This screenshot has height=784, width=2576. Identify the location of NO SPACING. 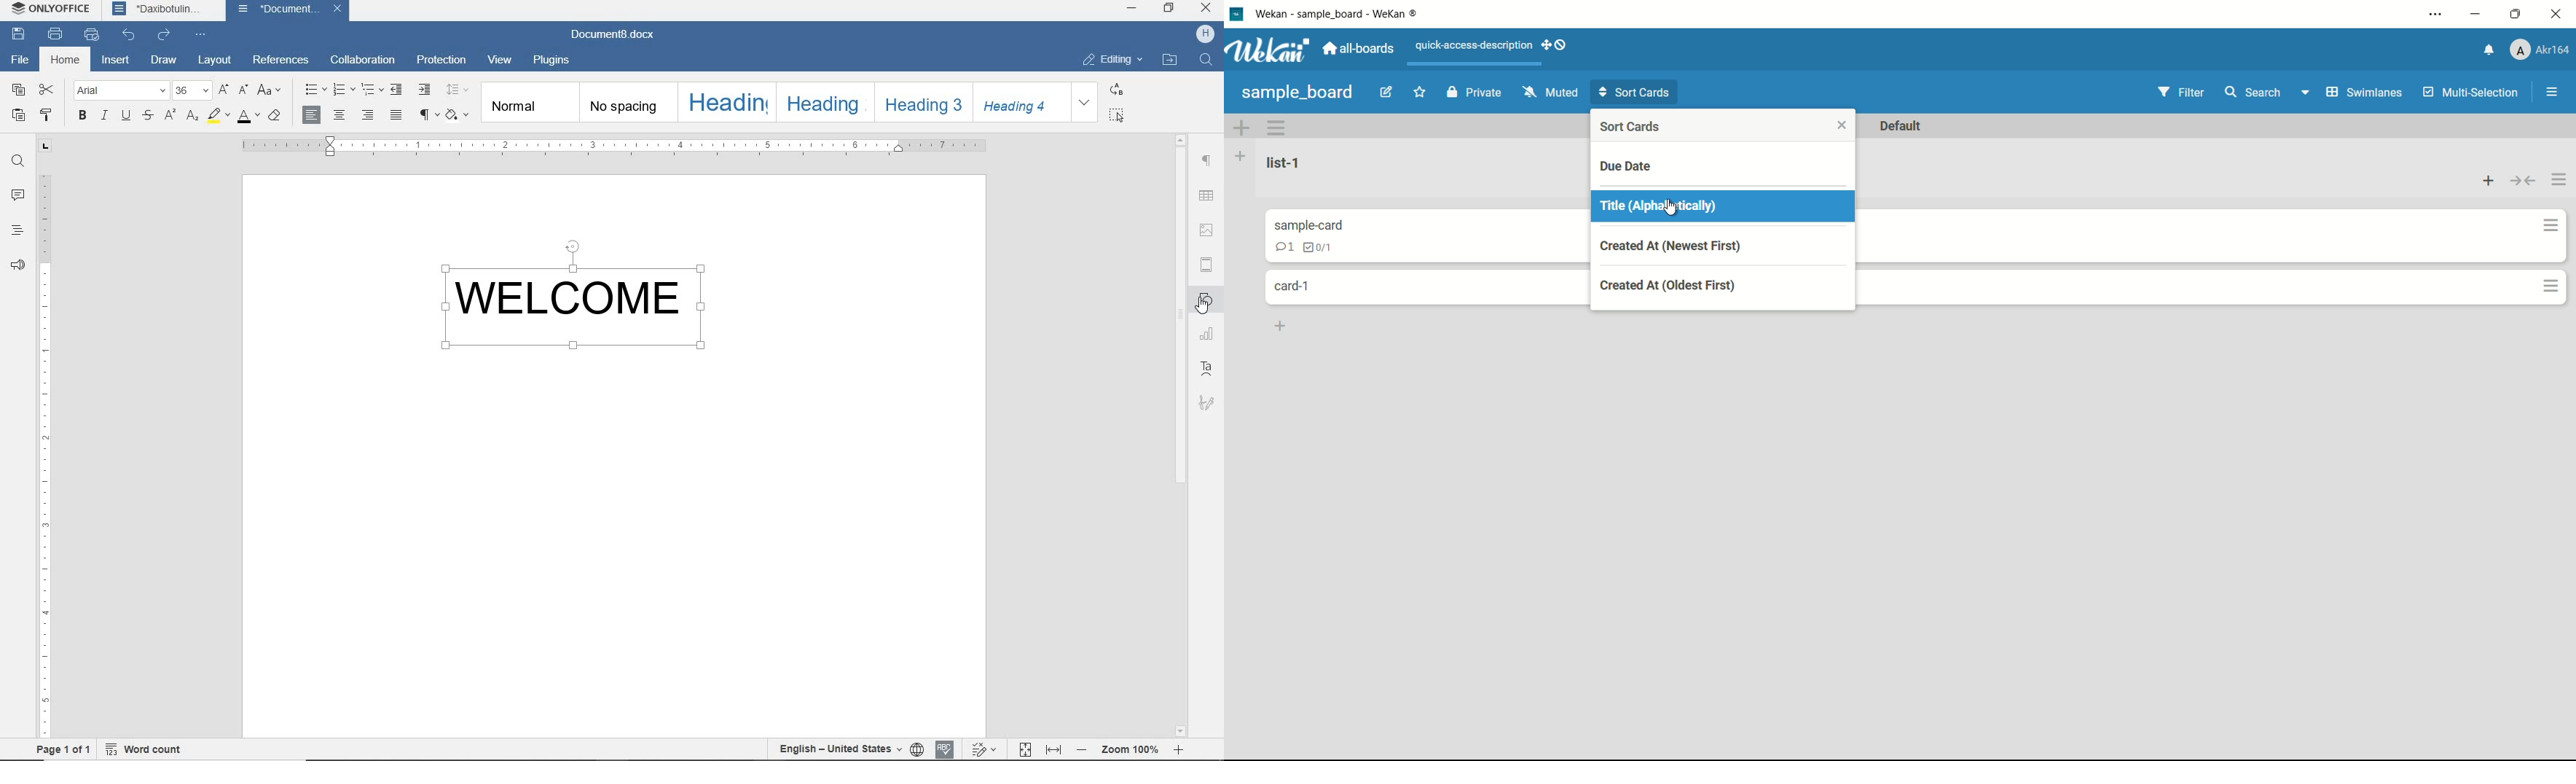
(631, 101).